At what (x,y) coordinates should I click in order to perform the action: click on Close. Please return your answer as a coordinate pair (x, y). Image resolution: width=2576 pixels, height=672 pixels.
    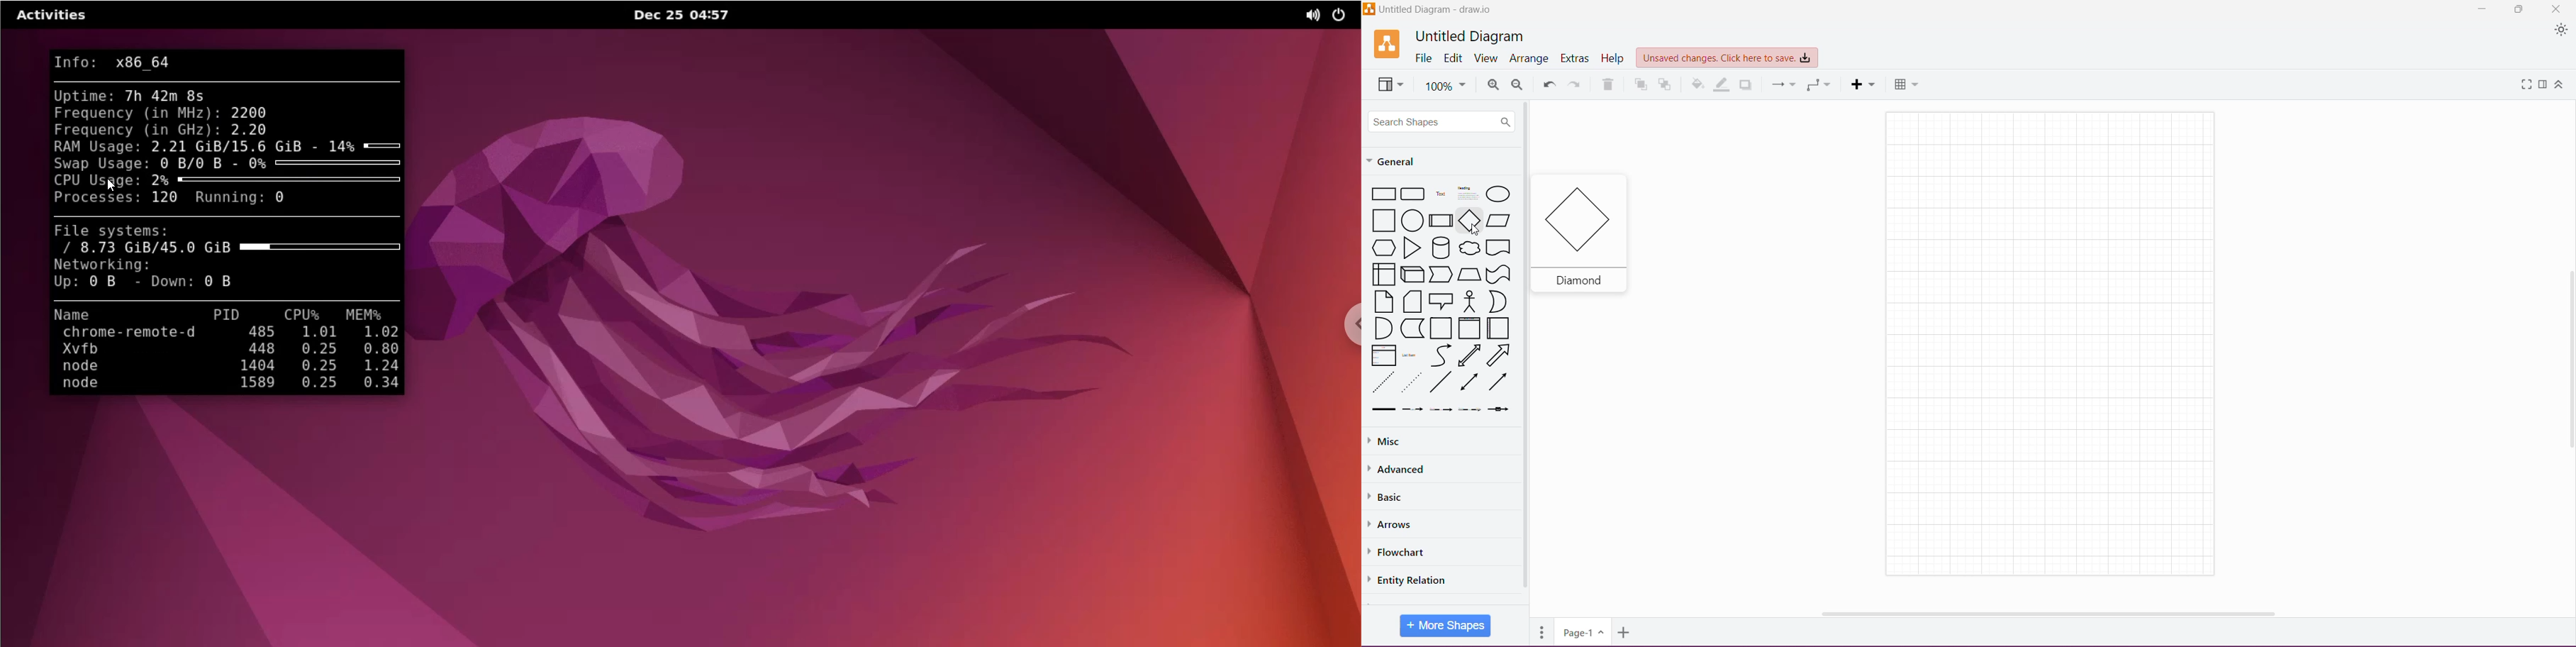
    Looking at the image, I should click on (2557, 8).